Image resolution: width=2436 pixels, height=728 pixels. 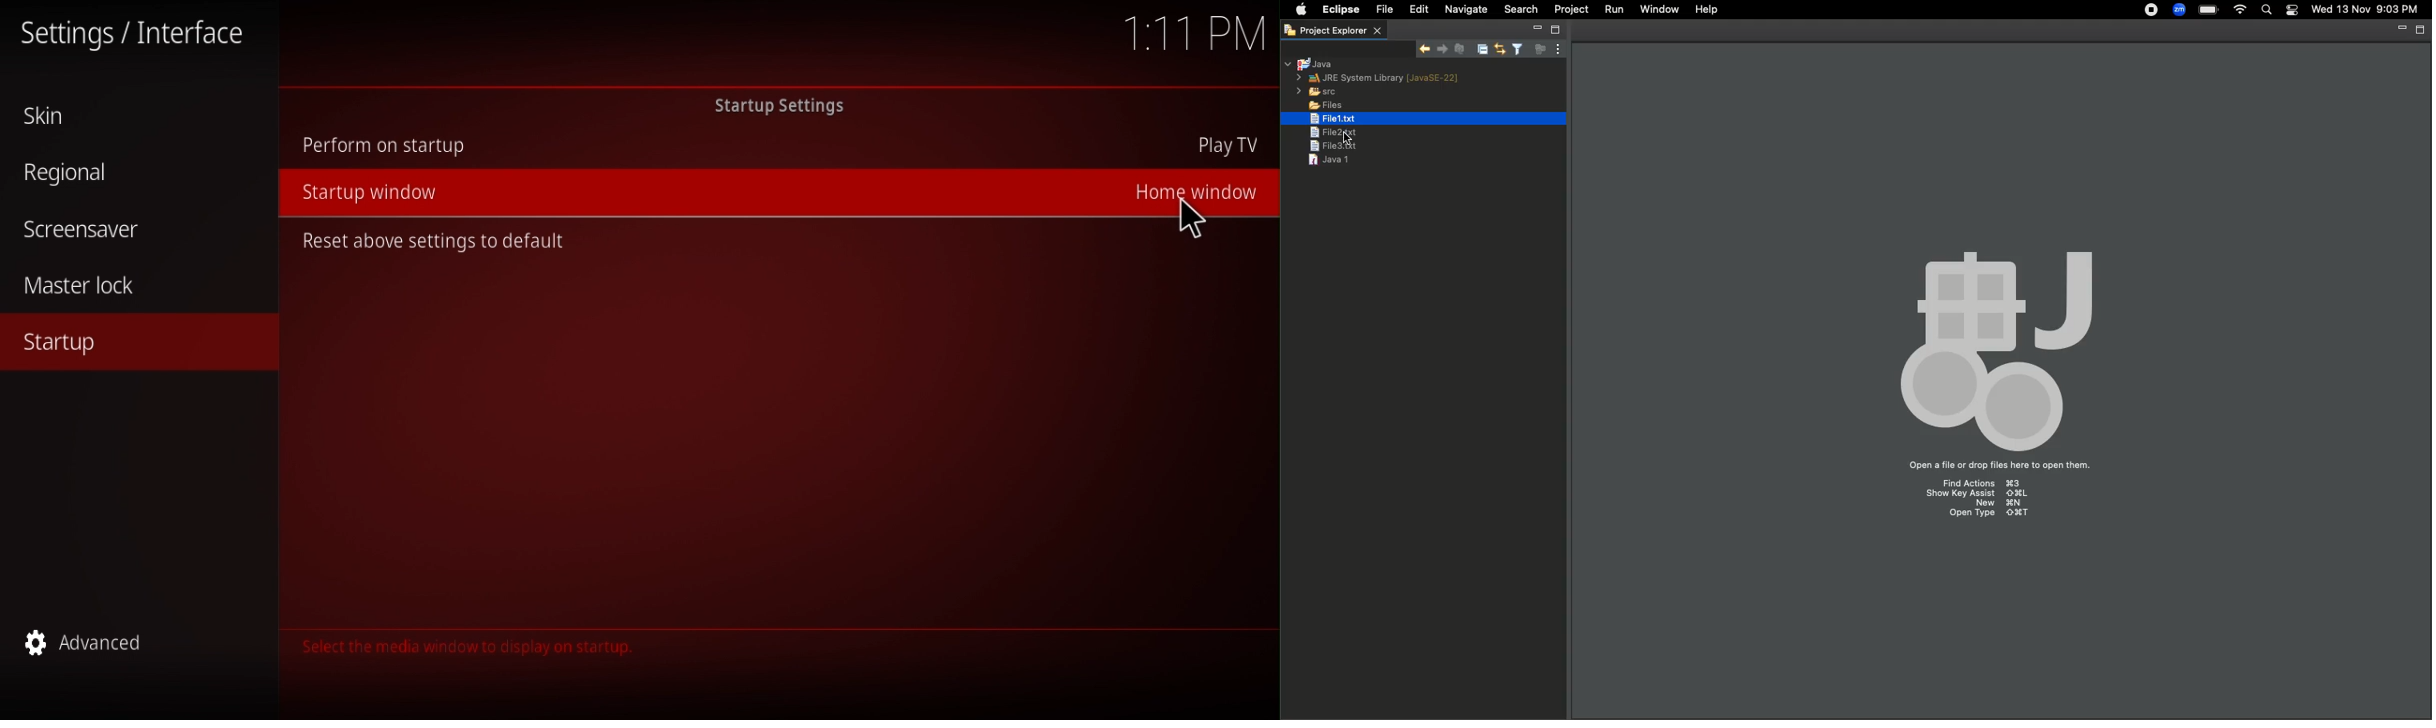 What do you see at coordinates (55, 117) in the screenshot?
I see `skin` at bounding box center [55, 117].